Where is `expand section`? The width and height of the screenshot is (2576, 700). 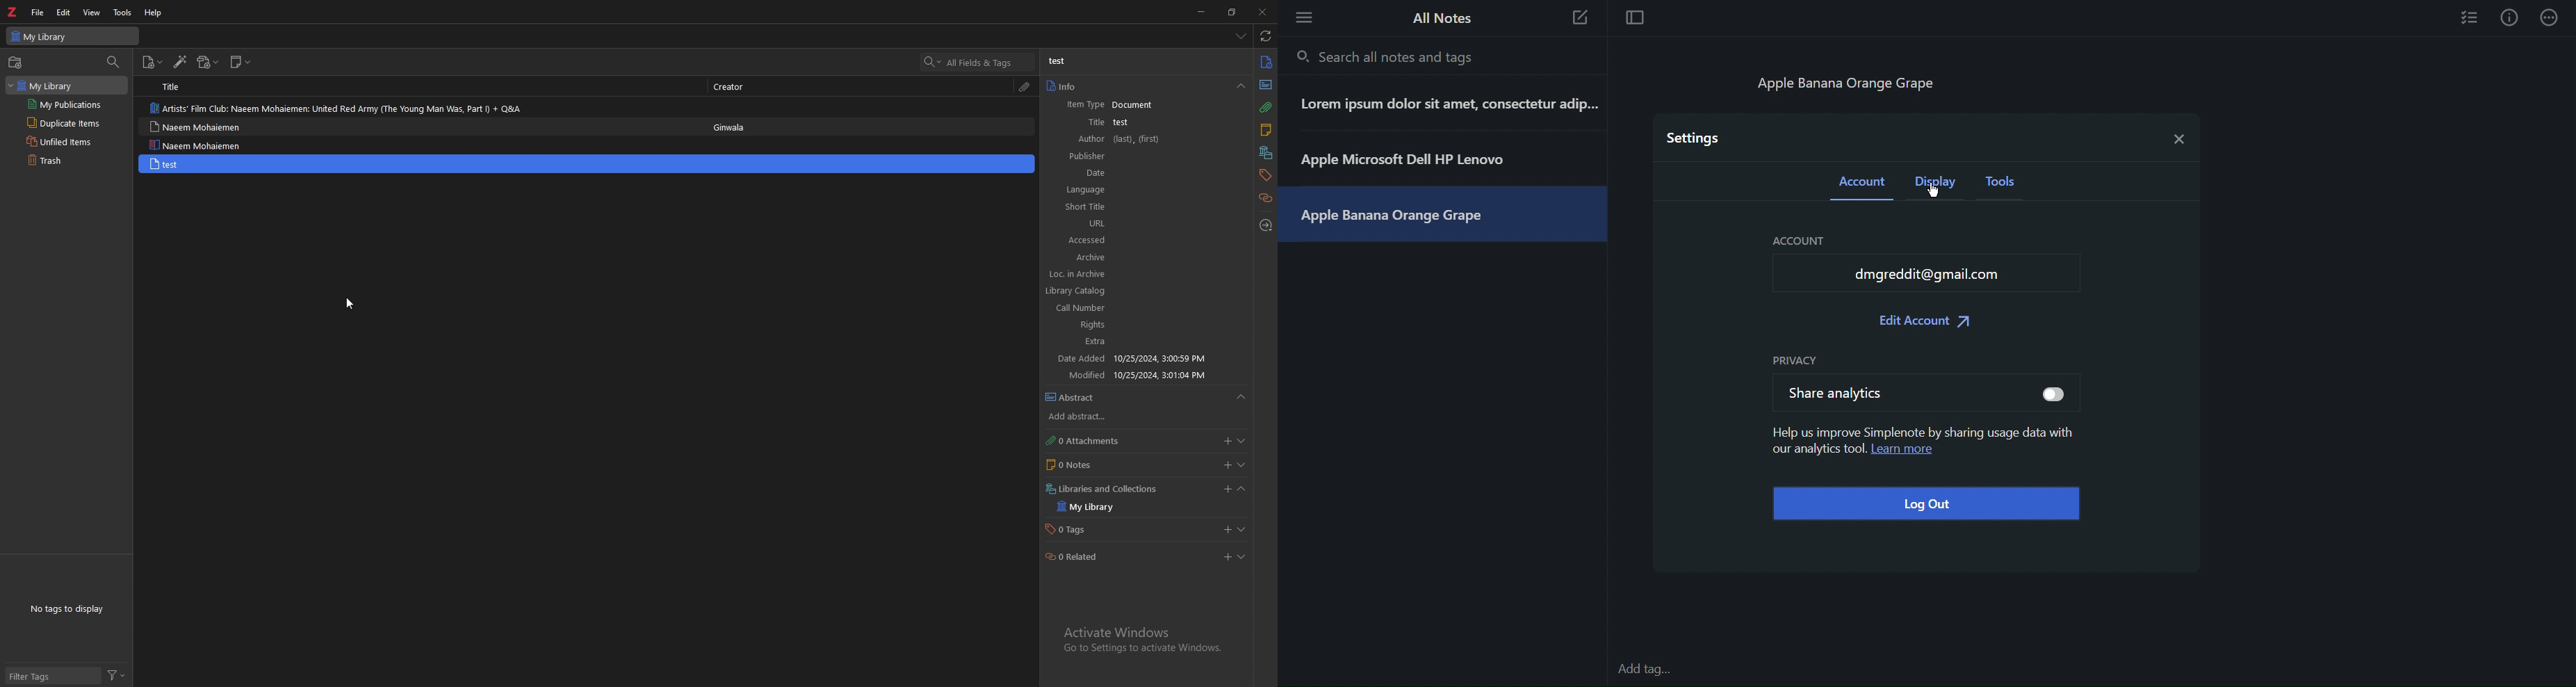
expand section is located at coordinates (1246, 491).